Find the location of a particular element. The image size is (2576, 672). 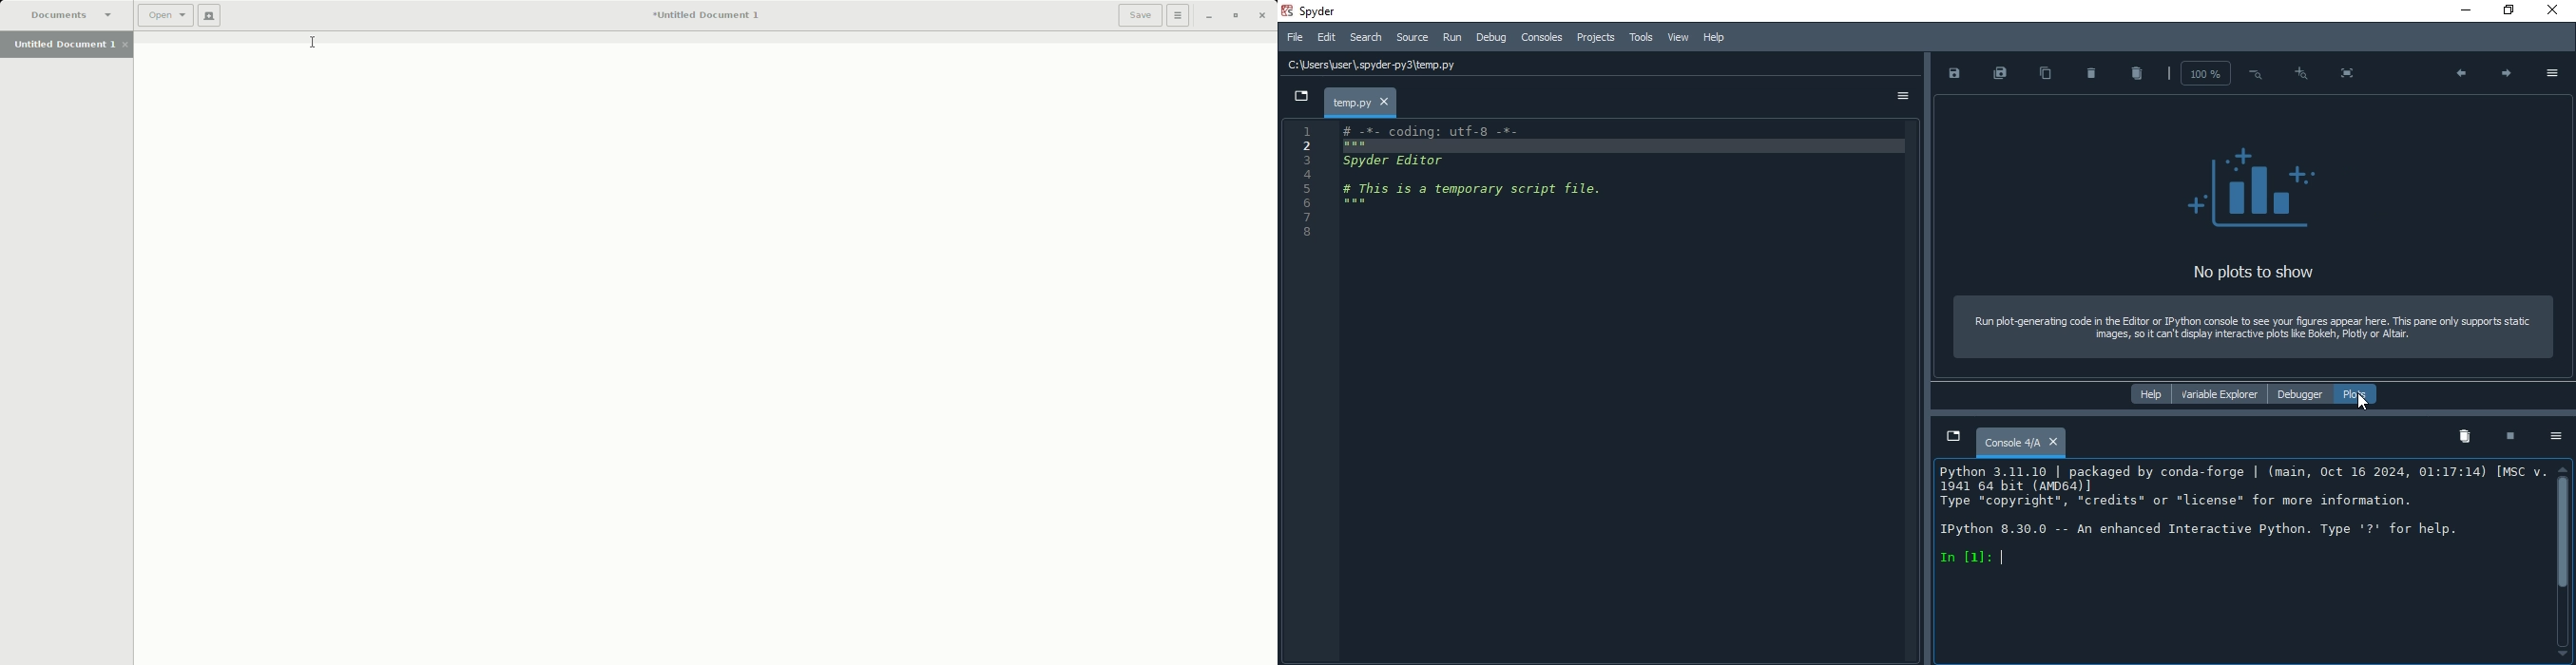

console 4/A is located at coordinates (2020, 443).